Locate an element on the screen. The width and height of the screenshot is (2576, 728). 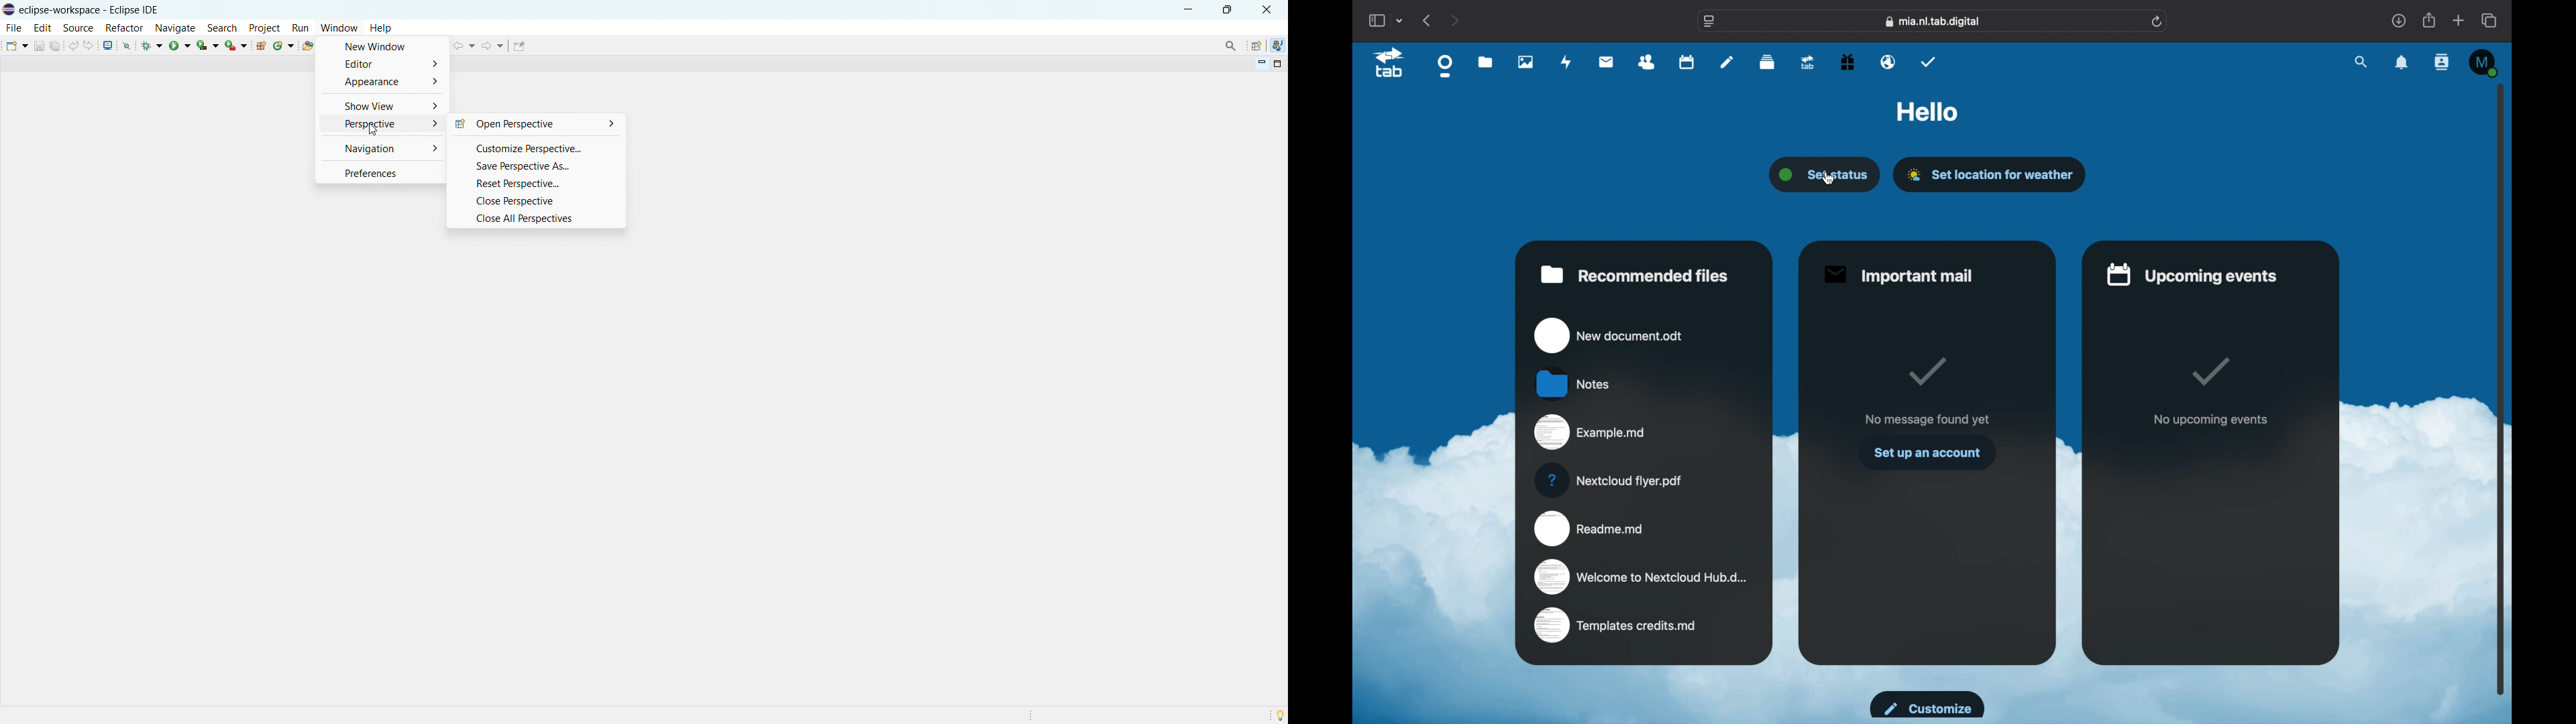
readme.md is located at coordinates (1591, 527).